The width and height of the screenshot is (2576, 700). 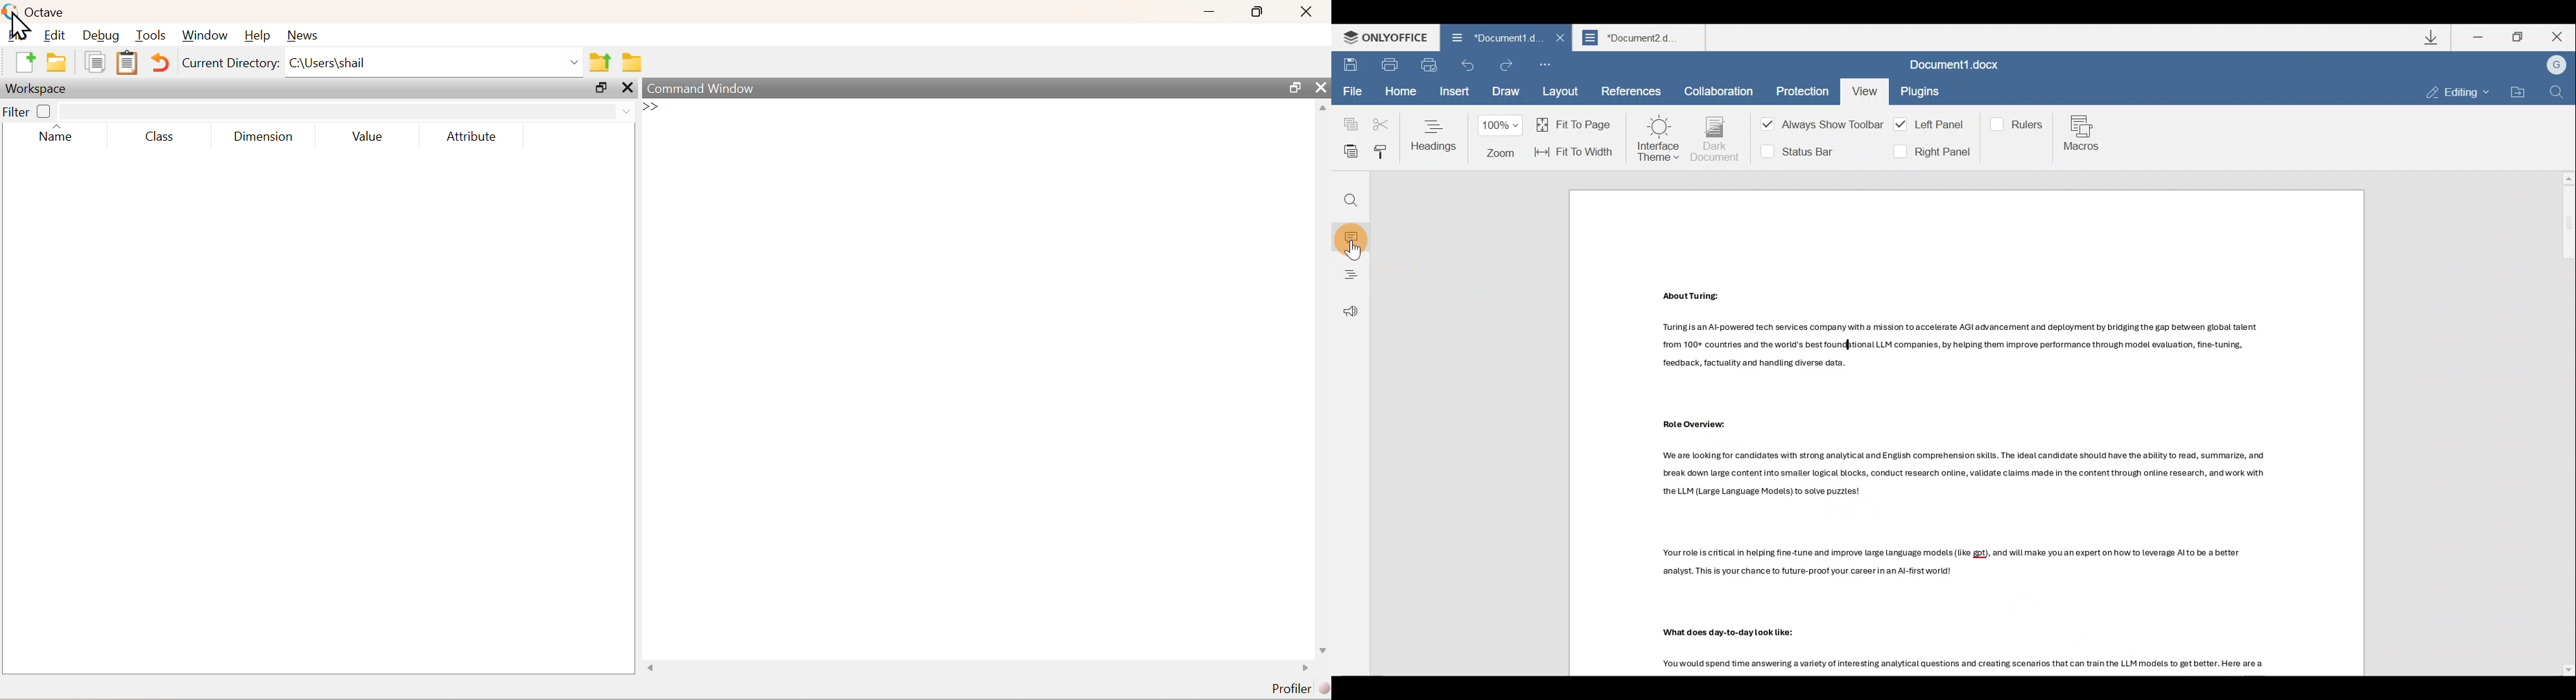 What do you see at coordinates (1562, 93) in the screenshot?
I see `Layout` at bounding box center [1562, 93].